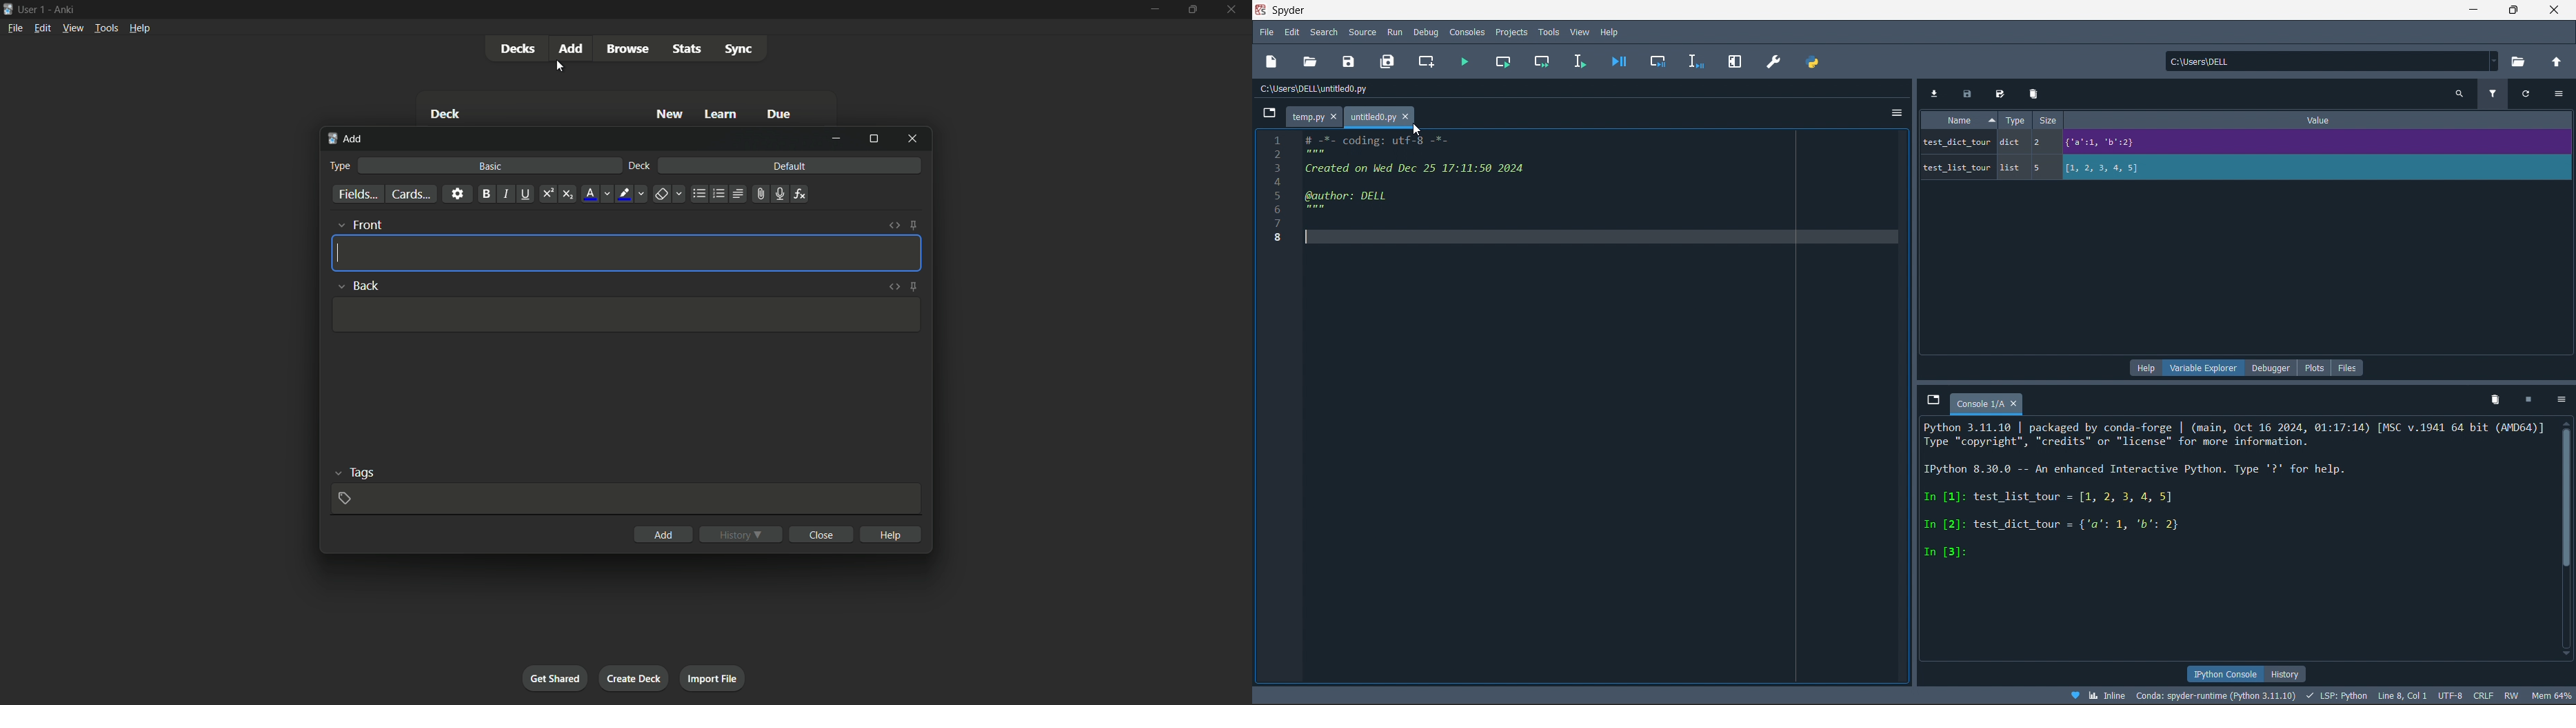  What do you see at coordinates (780, 116) in the screenshot?
I see `due` at bounding box center [780, 116].